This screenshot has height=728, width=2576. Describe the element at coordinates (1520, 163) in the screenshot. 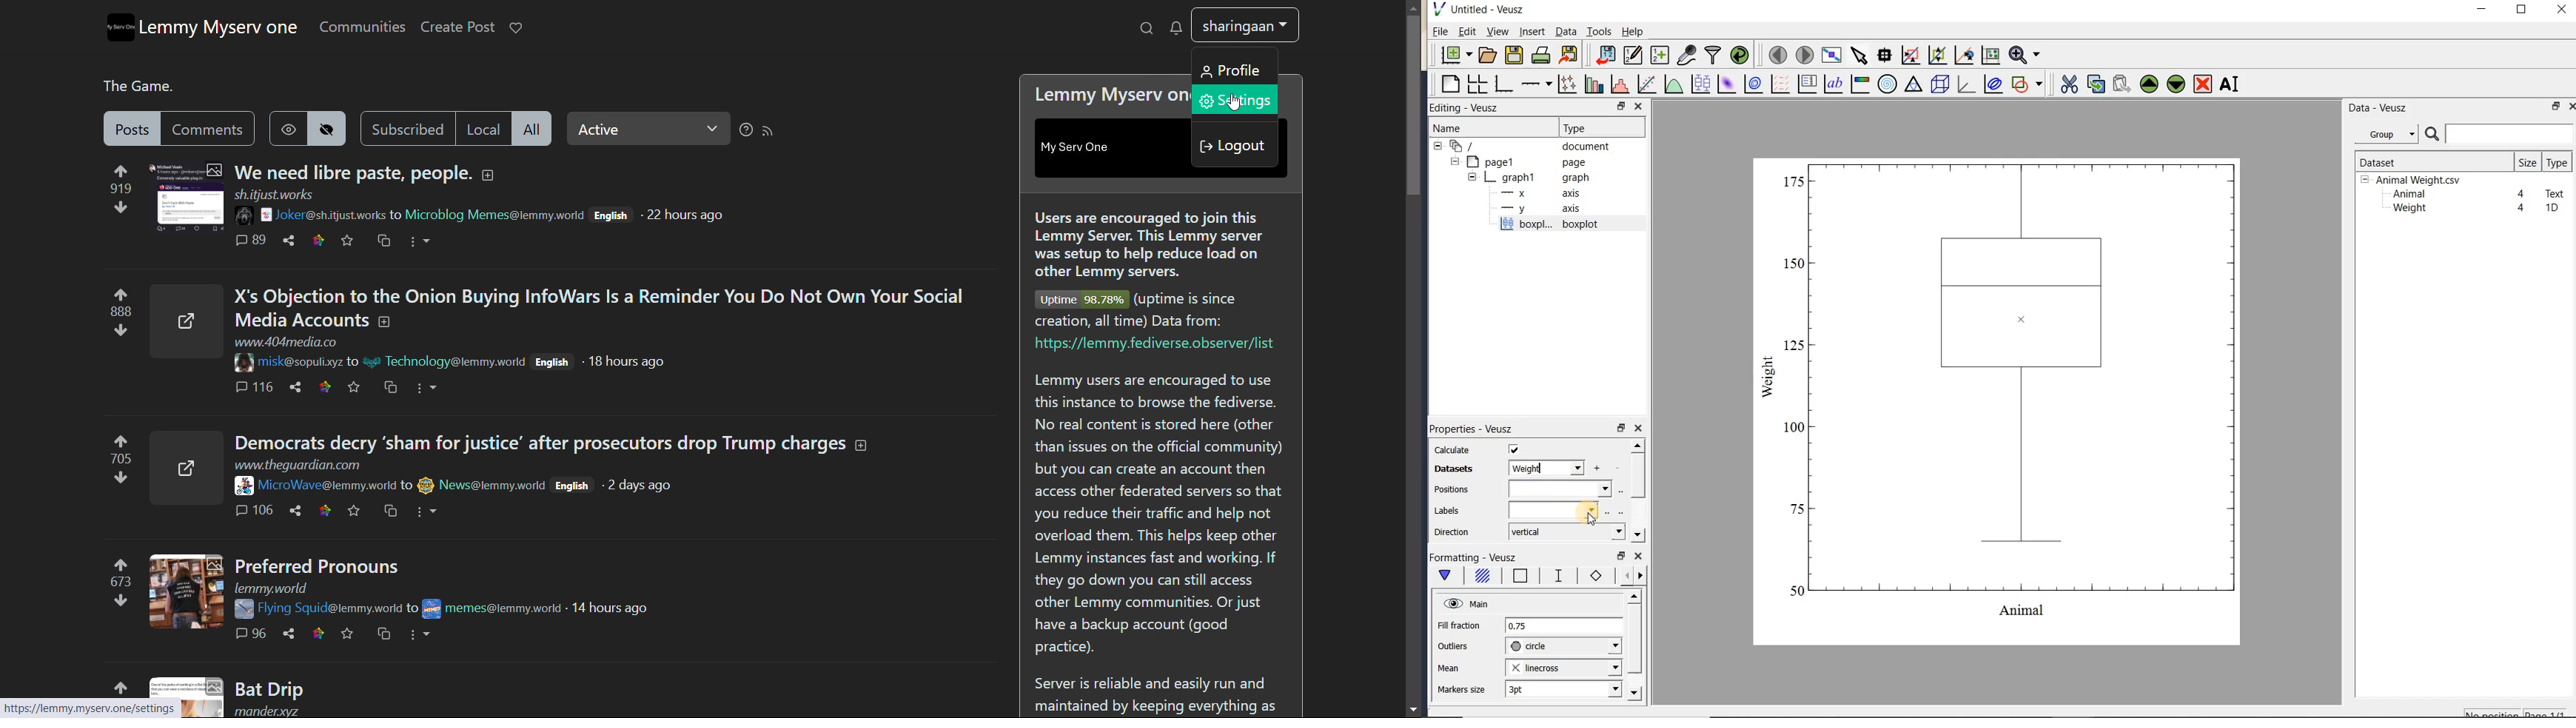

I see `page1` at that location.